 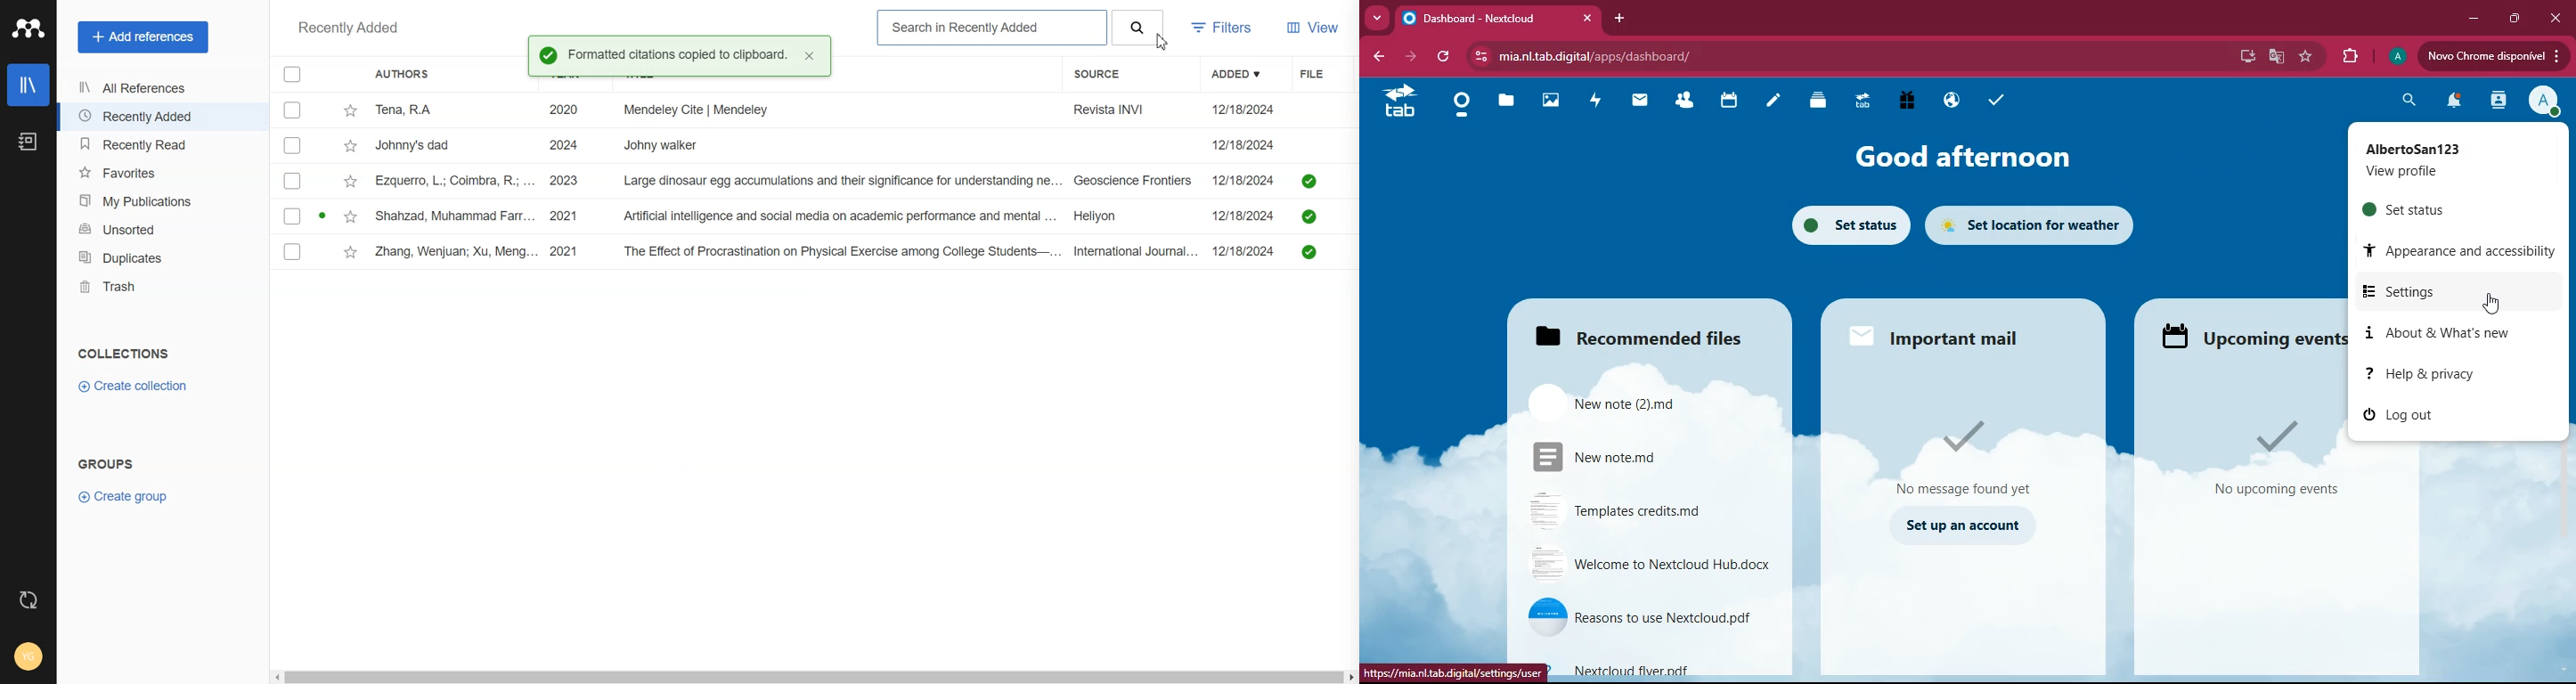 What do you see at coordinates (1954, 100) in the screenshot?
I see `public` at bounding box center [1954, 100].